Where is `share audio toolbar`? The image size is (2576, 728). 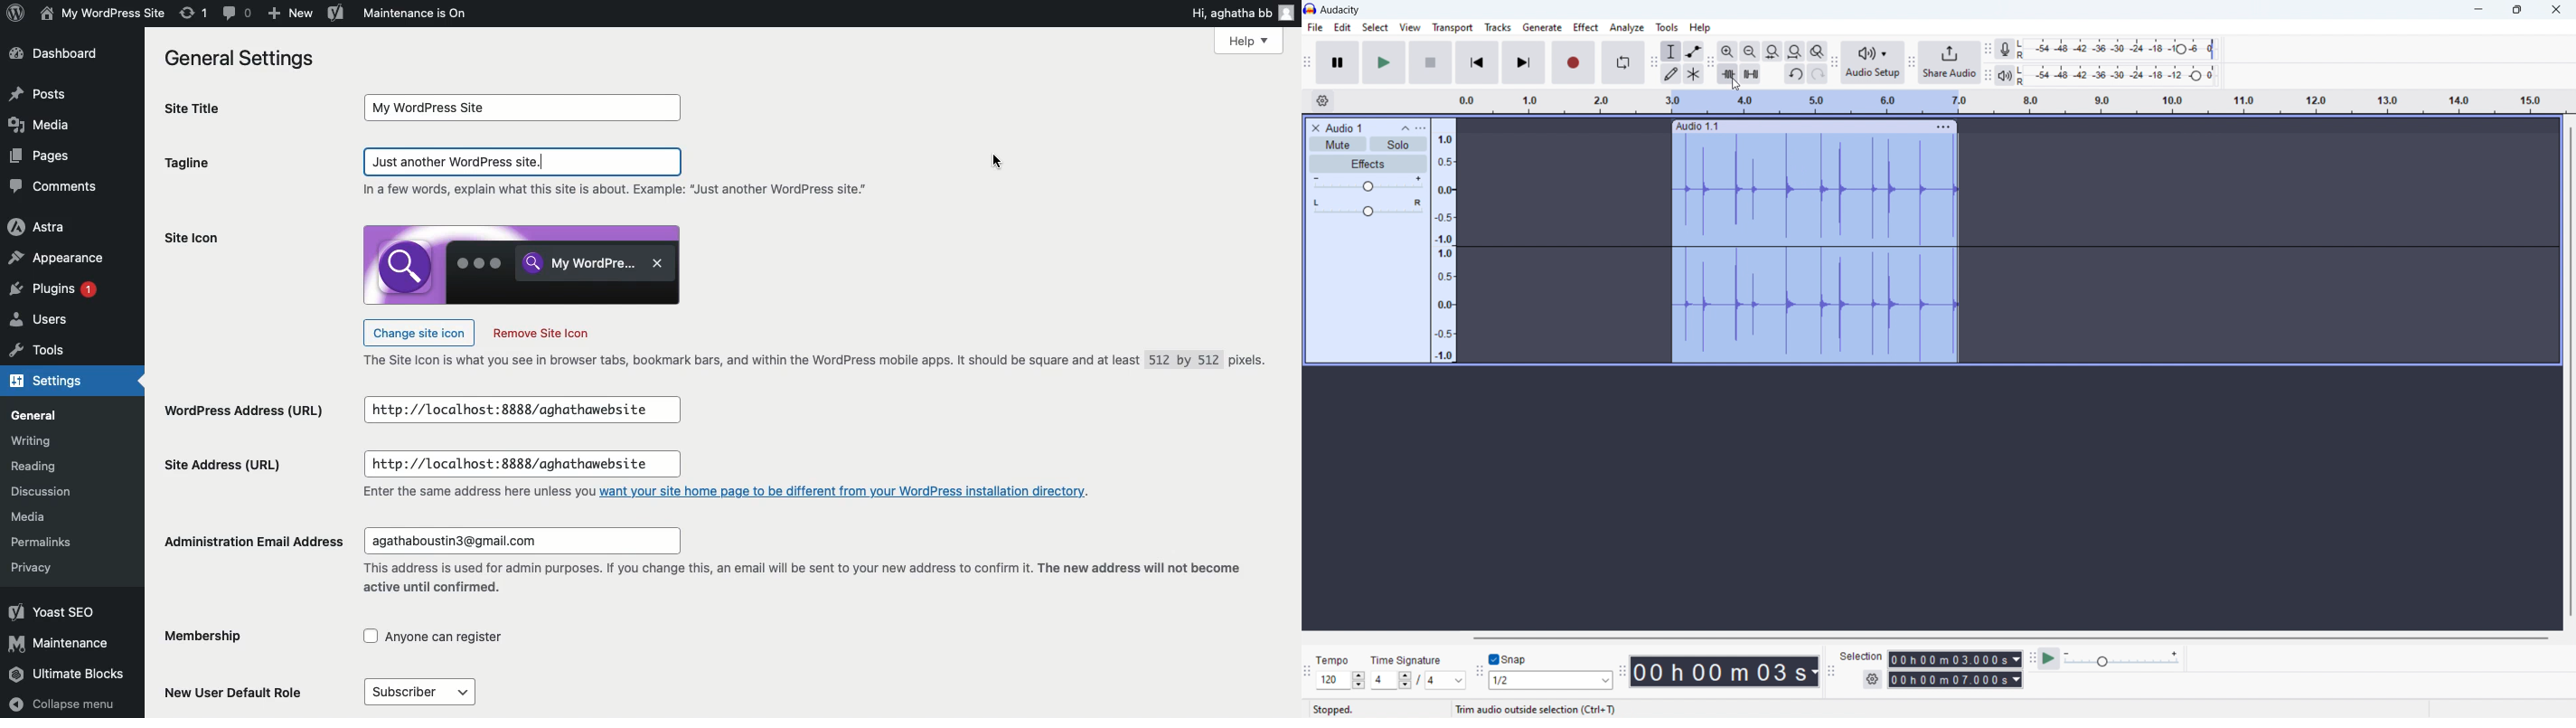 share audio toolbar is located at coordinates (1912, 62).